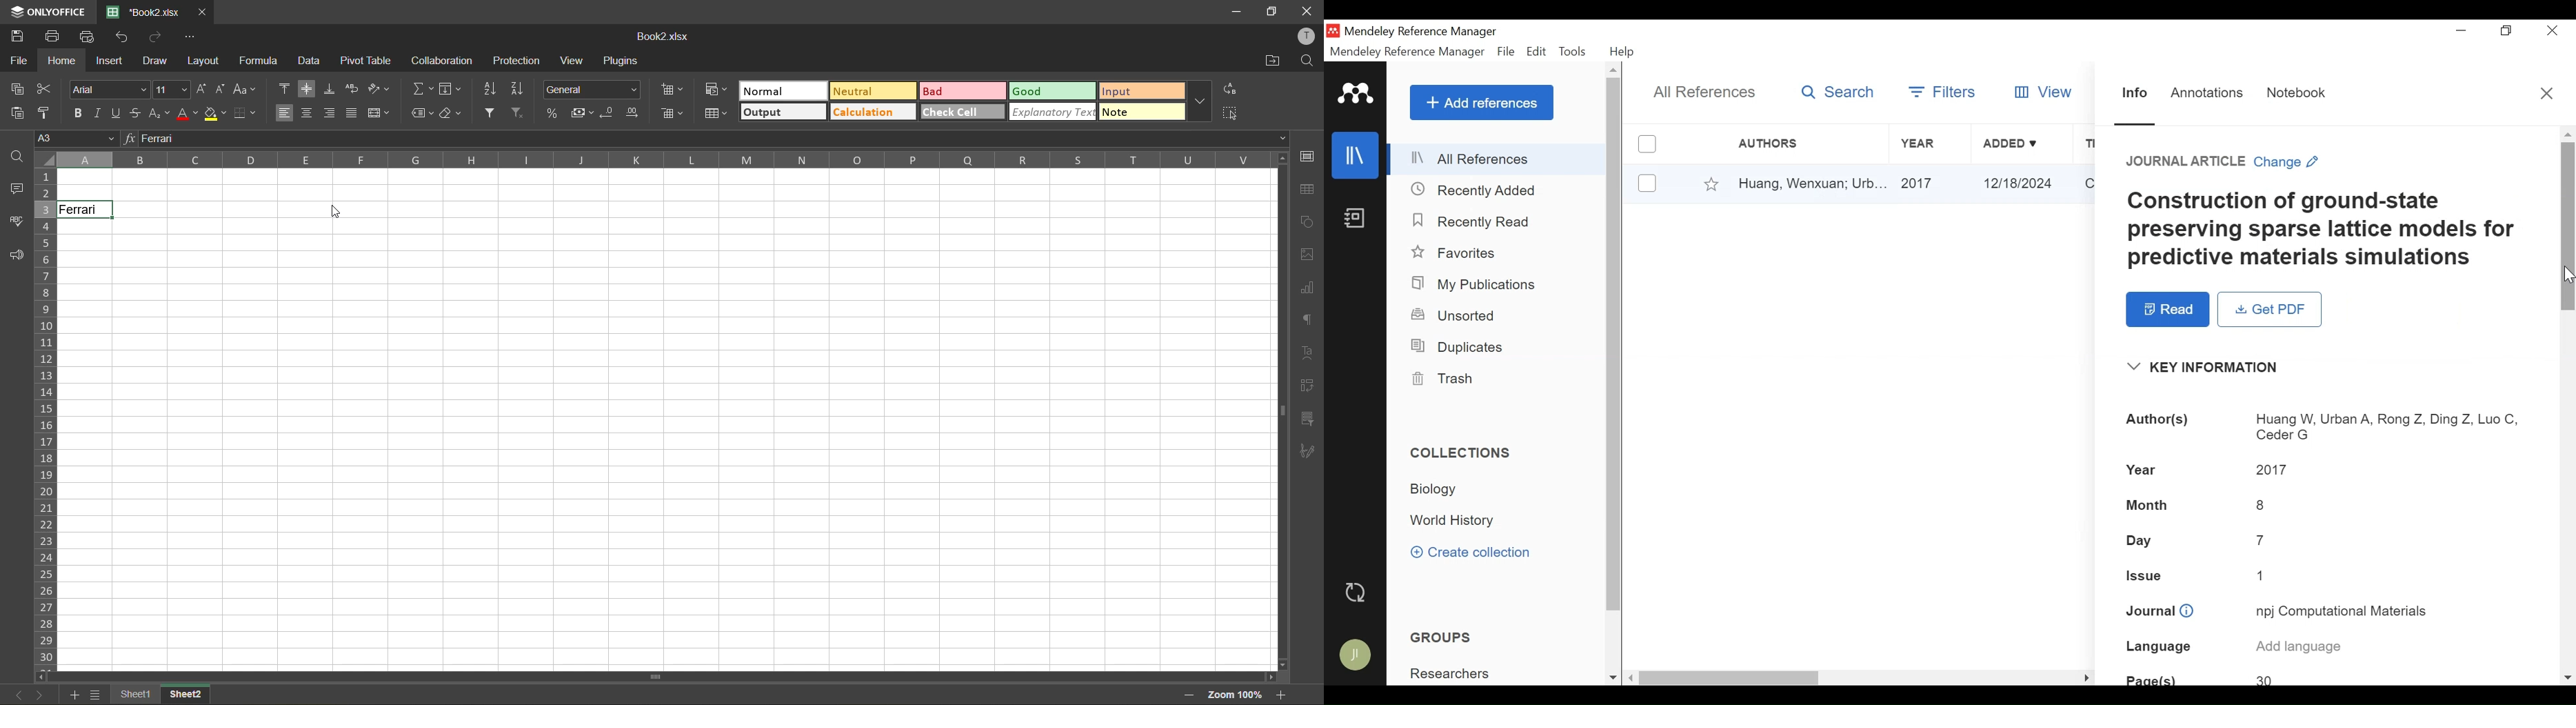  What do you see at coordinates (197, 695) in the screenshot?
I see `Sheet 2` at bounding box center [197, 695].